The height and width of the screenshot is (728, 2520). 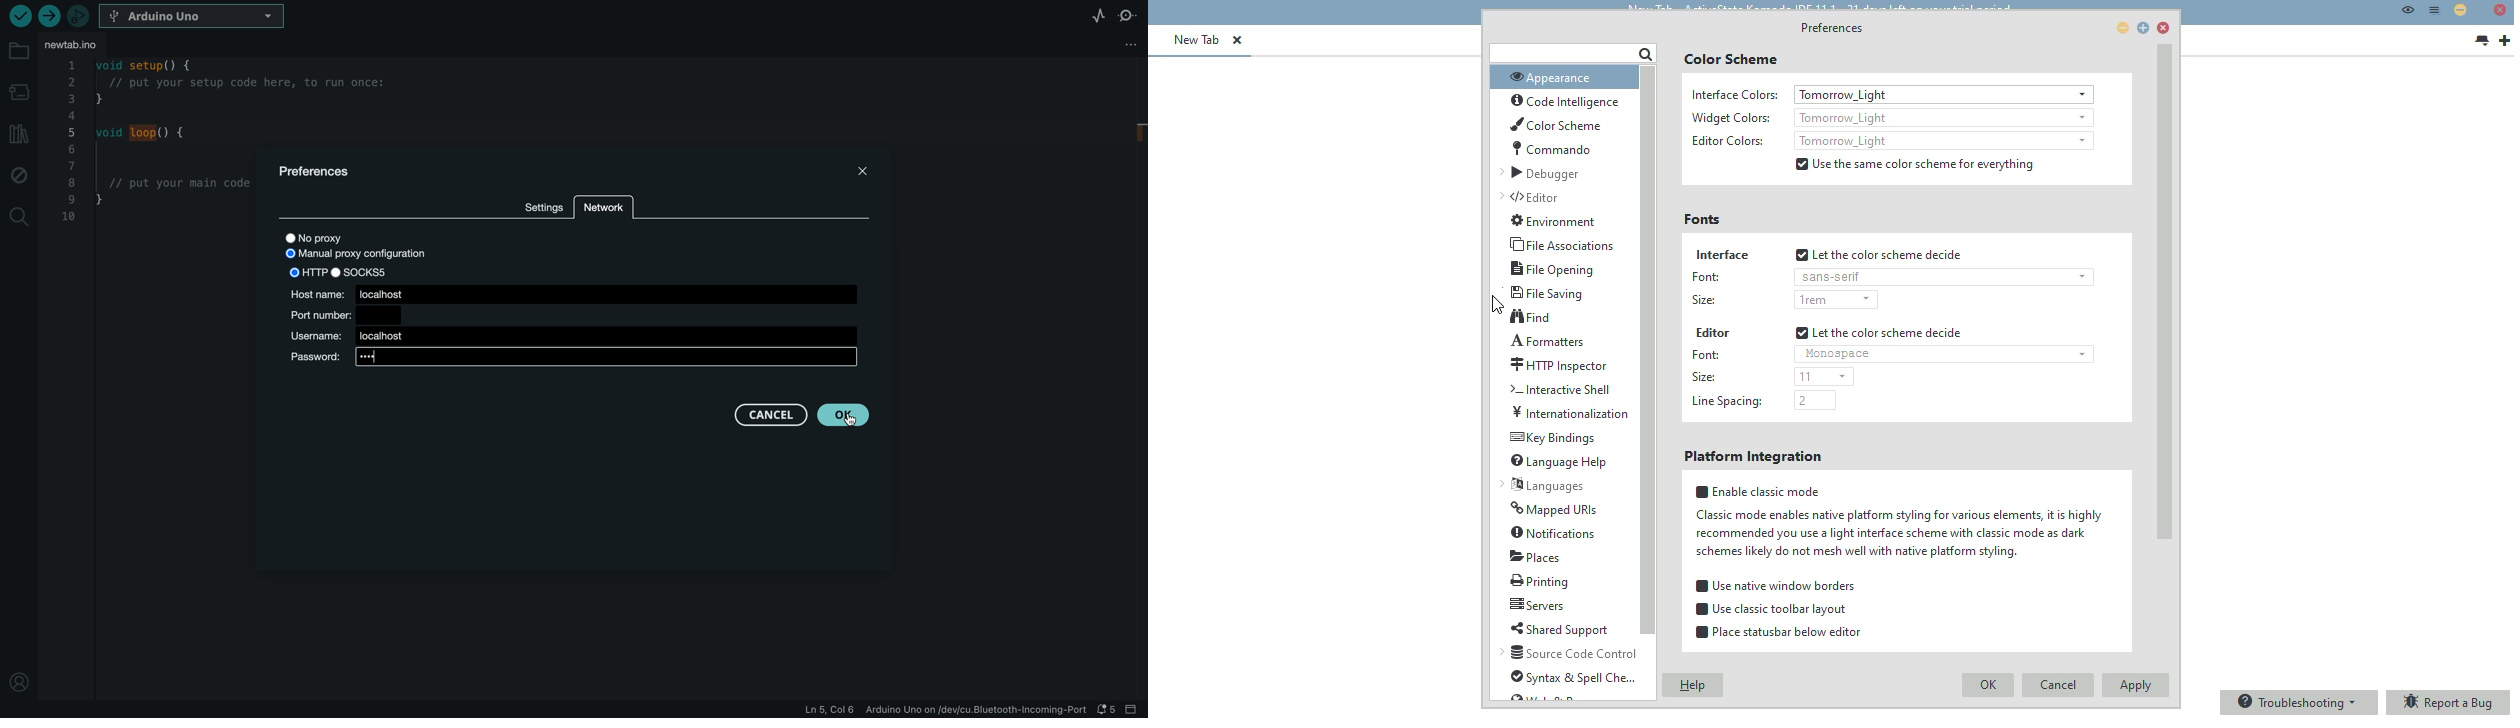 I want to click on shared support, so click(x=1559, y=629).